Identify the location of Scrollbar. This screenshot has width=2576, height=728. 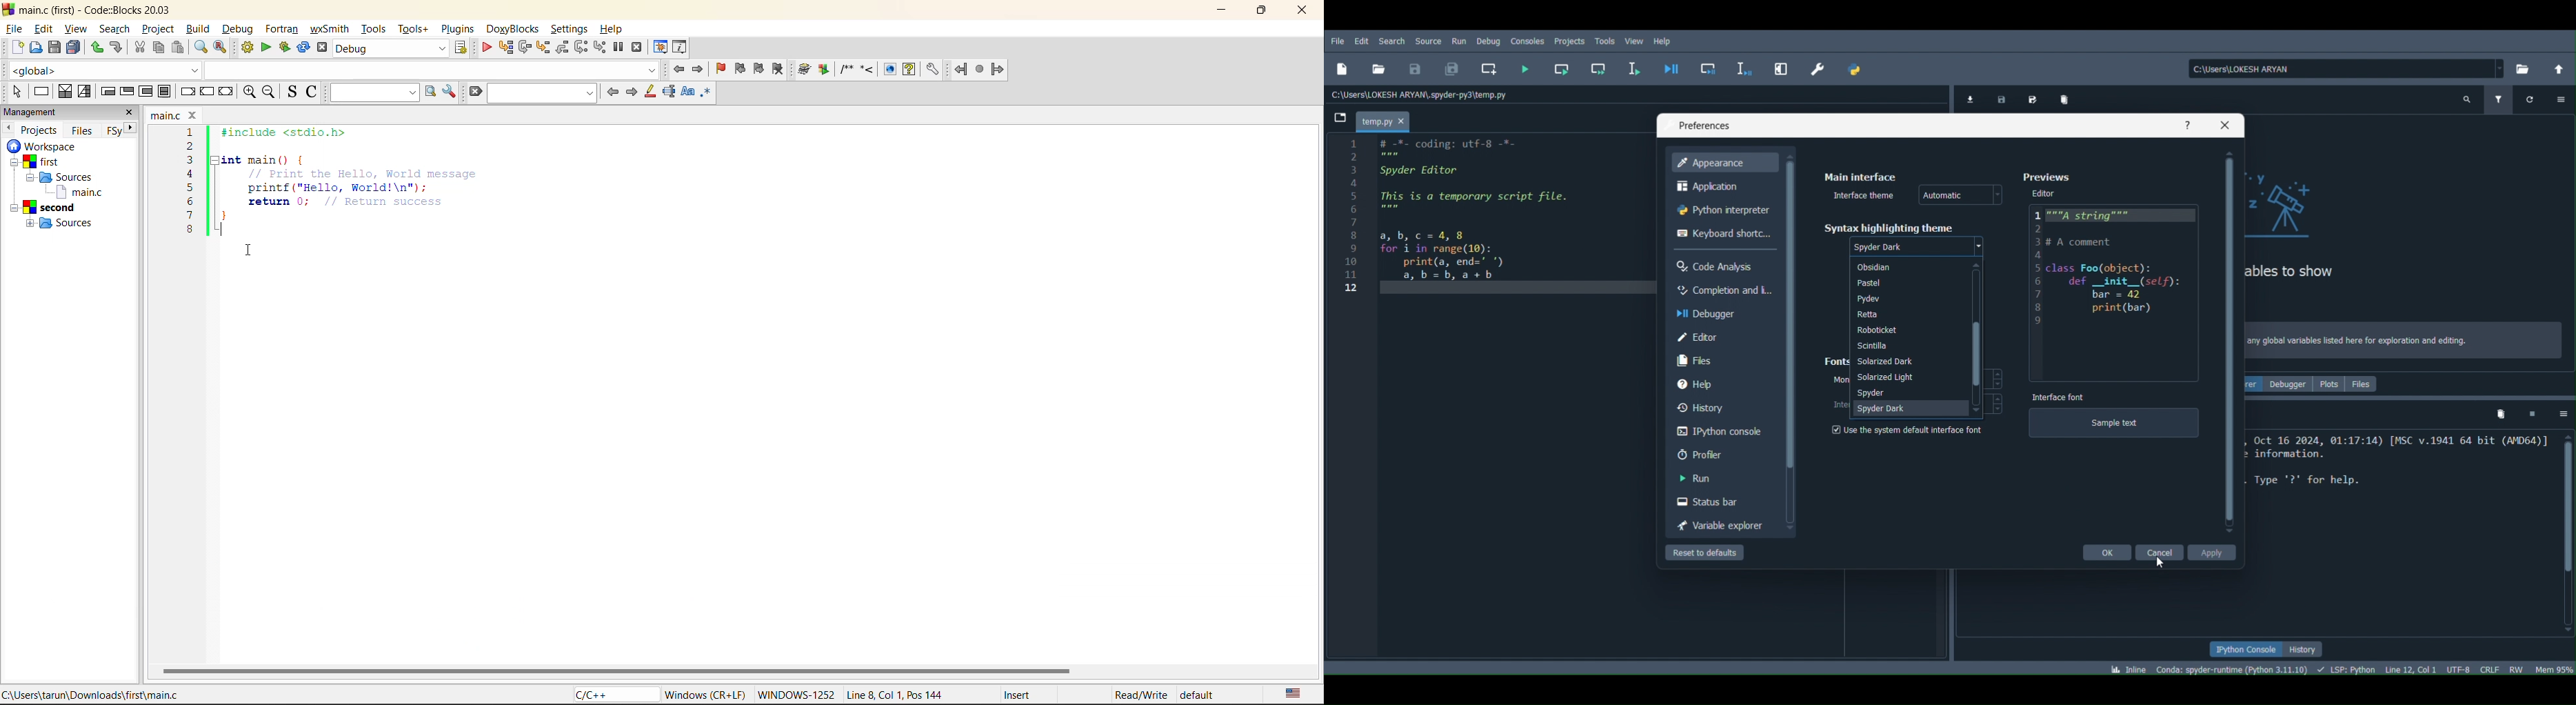
(2565, 537).